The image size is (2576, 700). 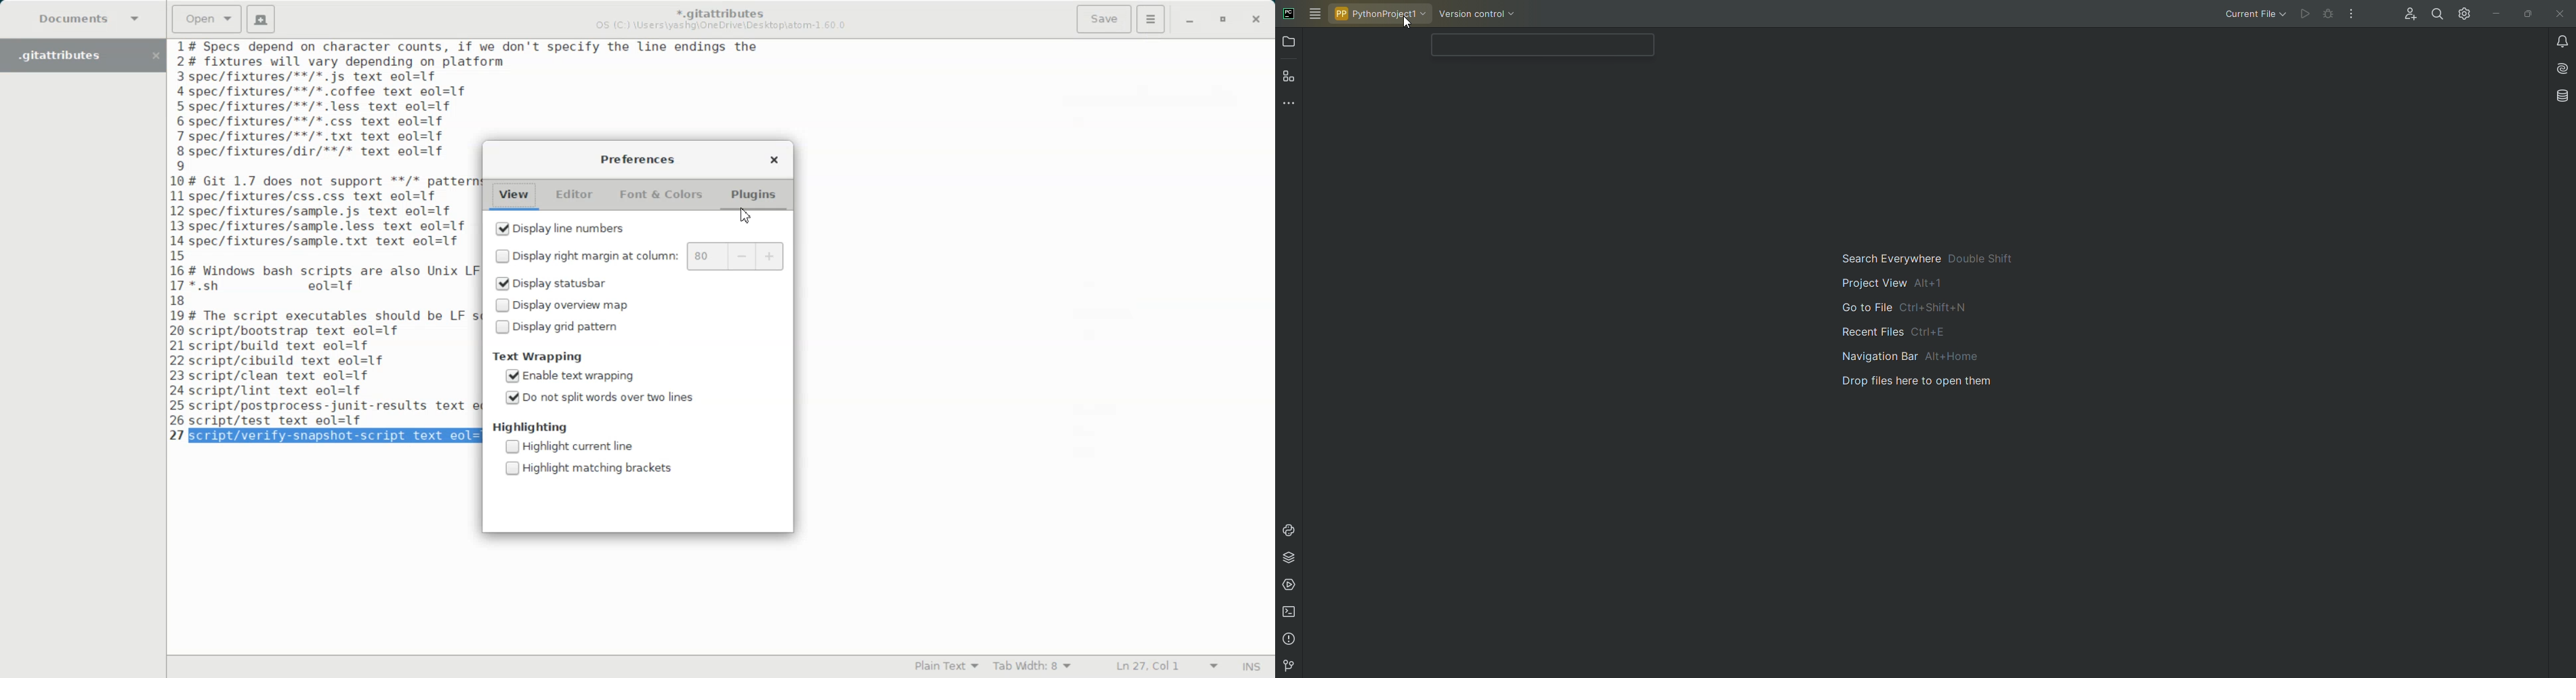 What do you see at coordinates (155, 56) in the screenshot?
I see `Close Folder` at bounding box center [155, 56].